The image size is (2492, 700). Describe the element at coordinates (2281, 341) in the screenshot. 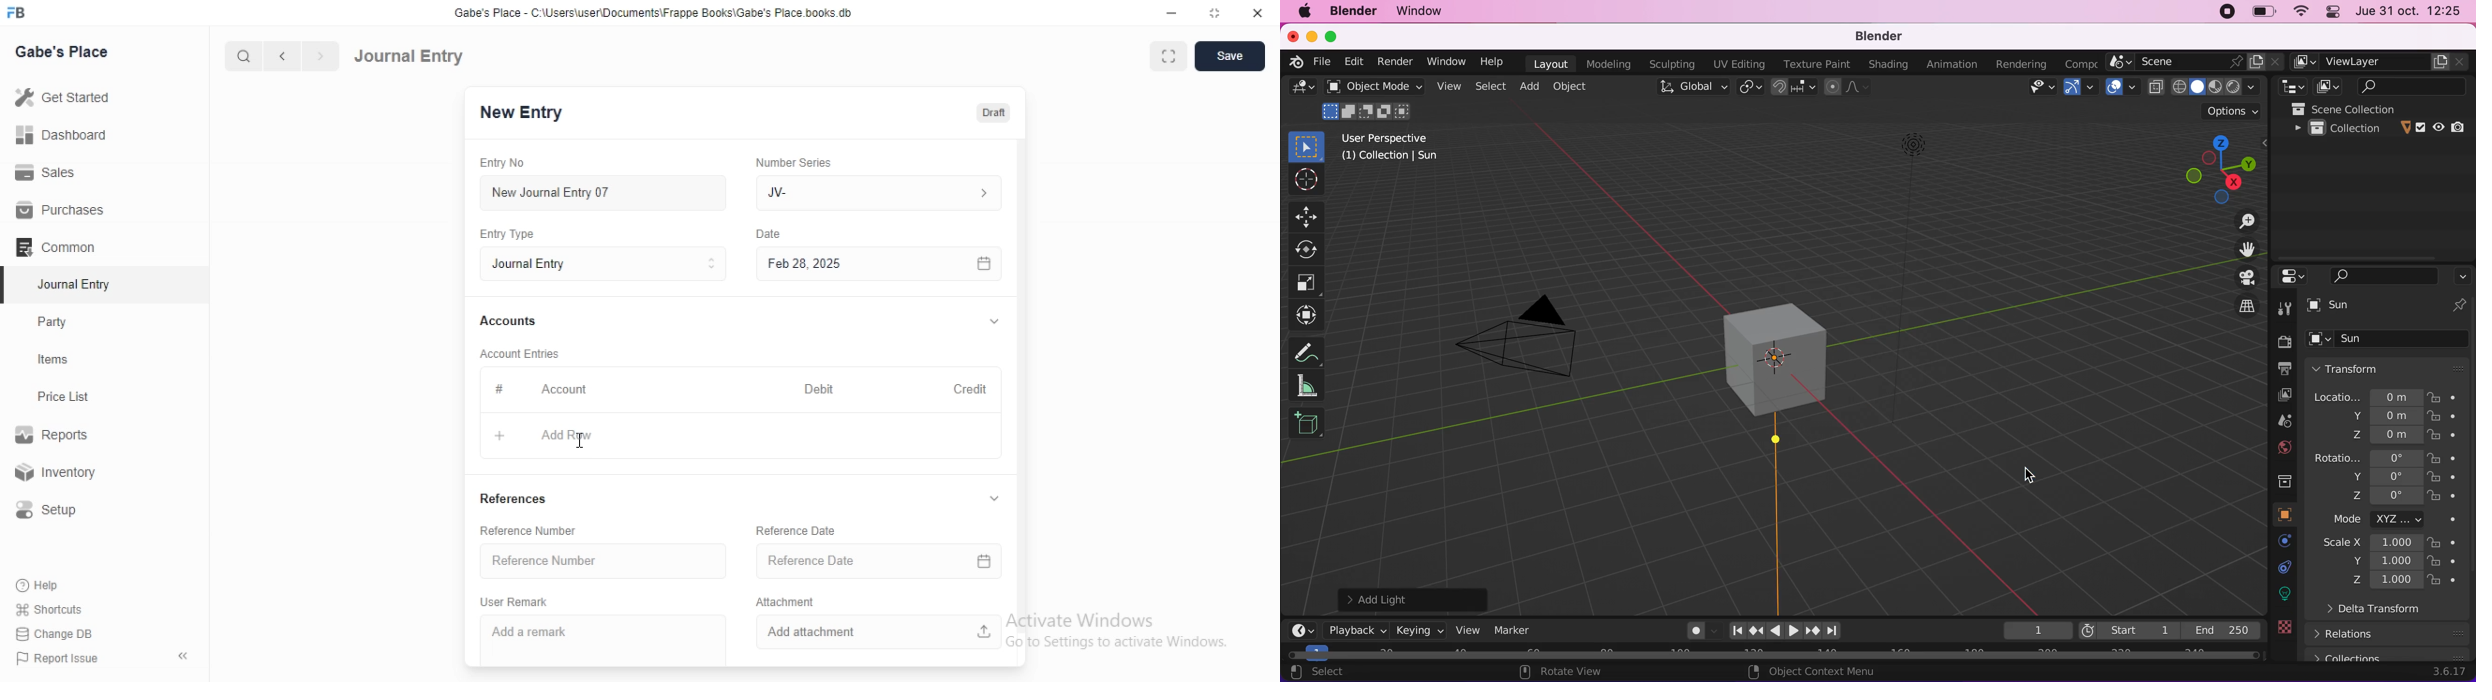

I see `render` at that location.